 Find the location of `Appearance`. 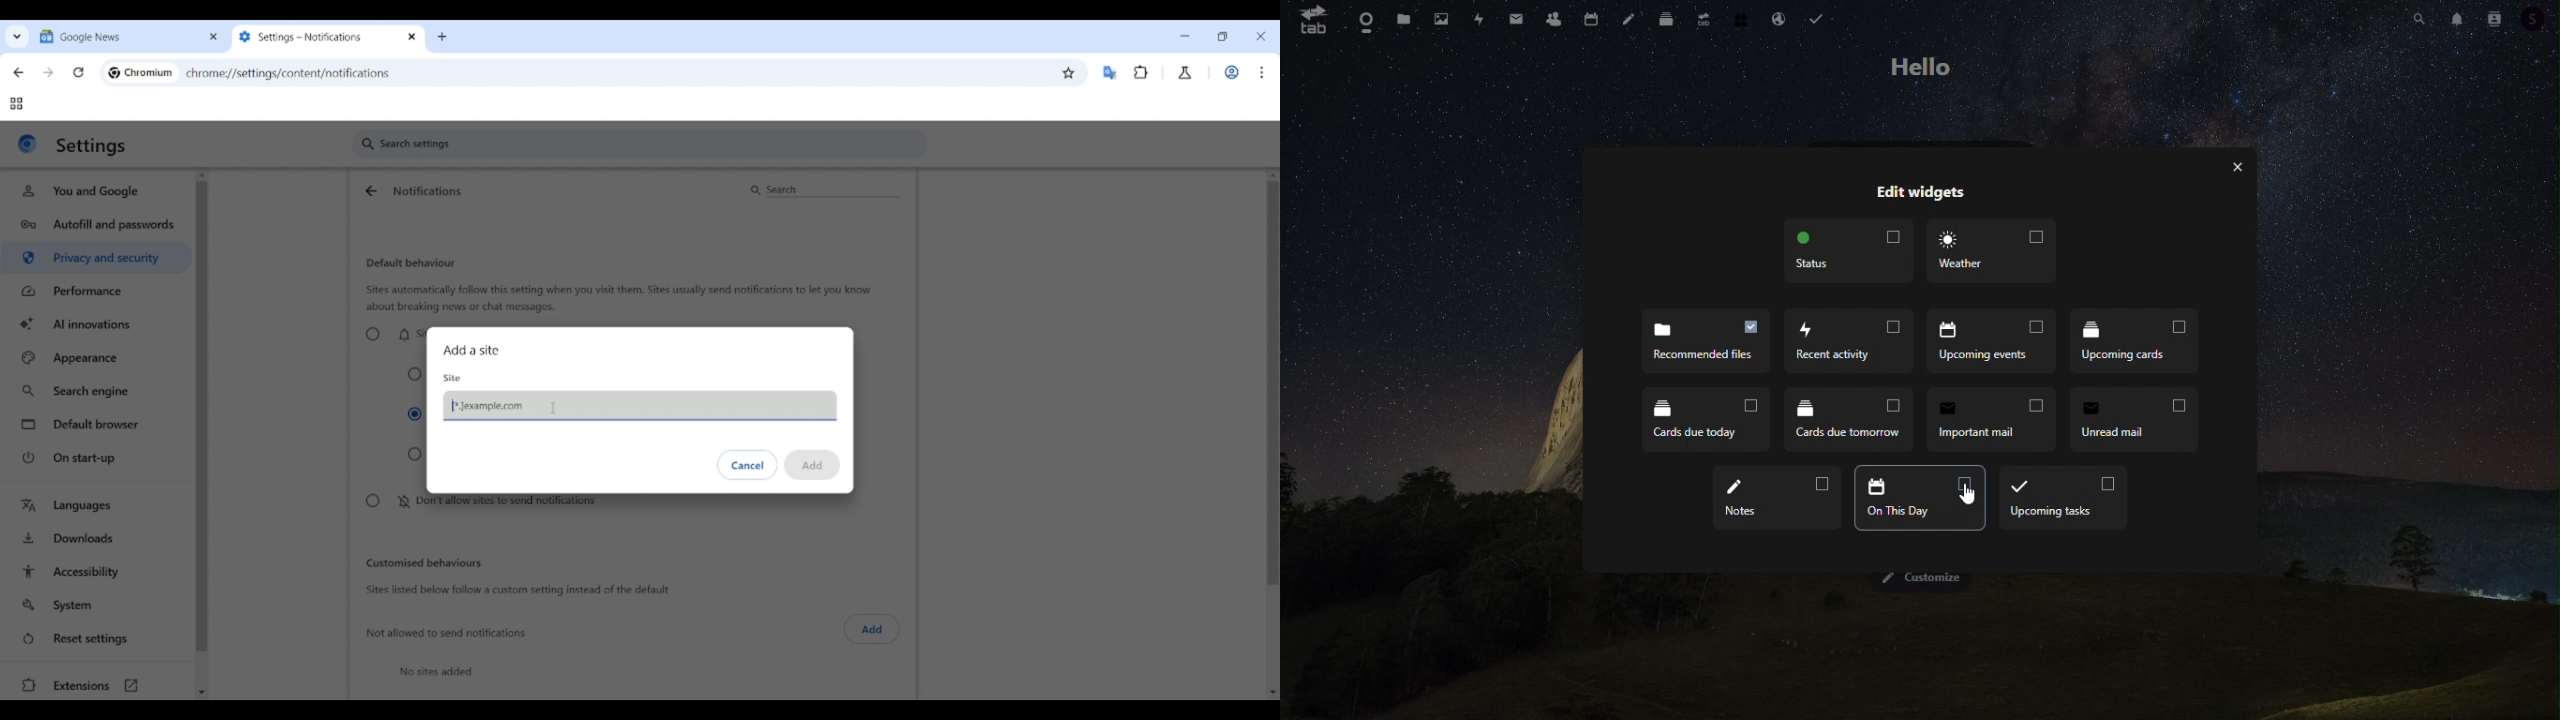

Appearance is located at coordinates (97, 358).